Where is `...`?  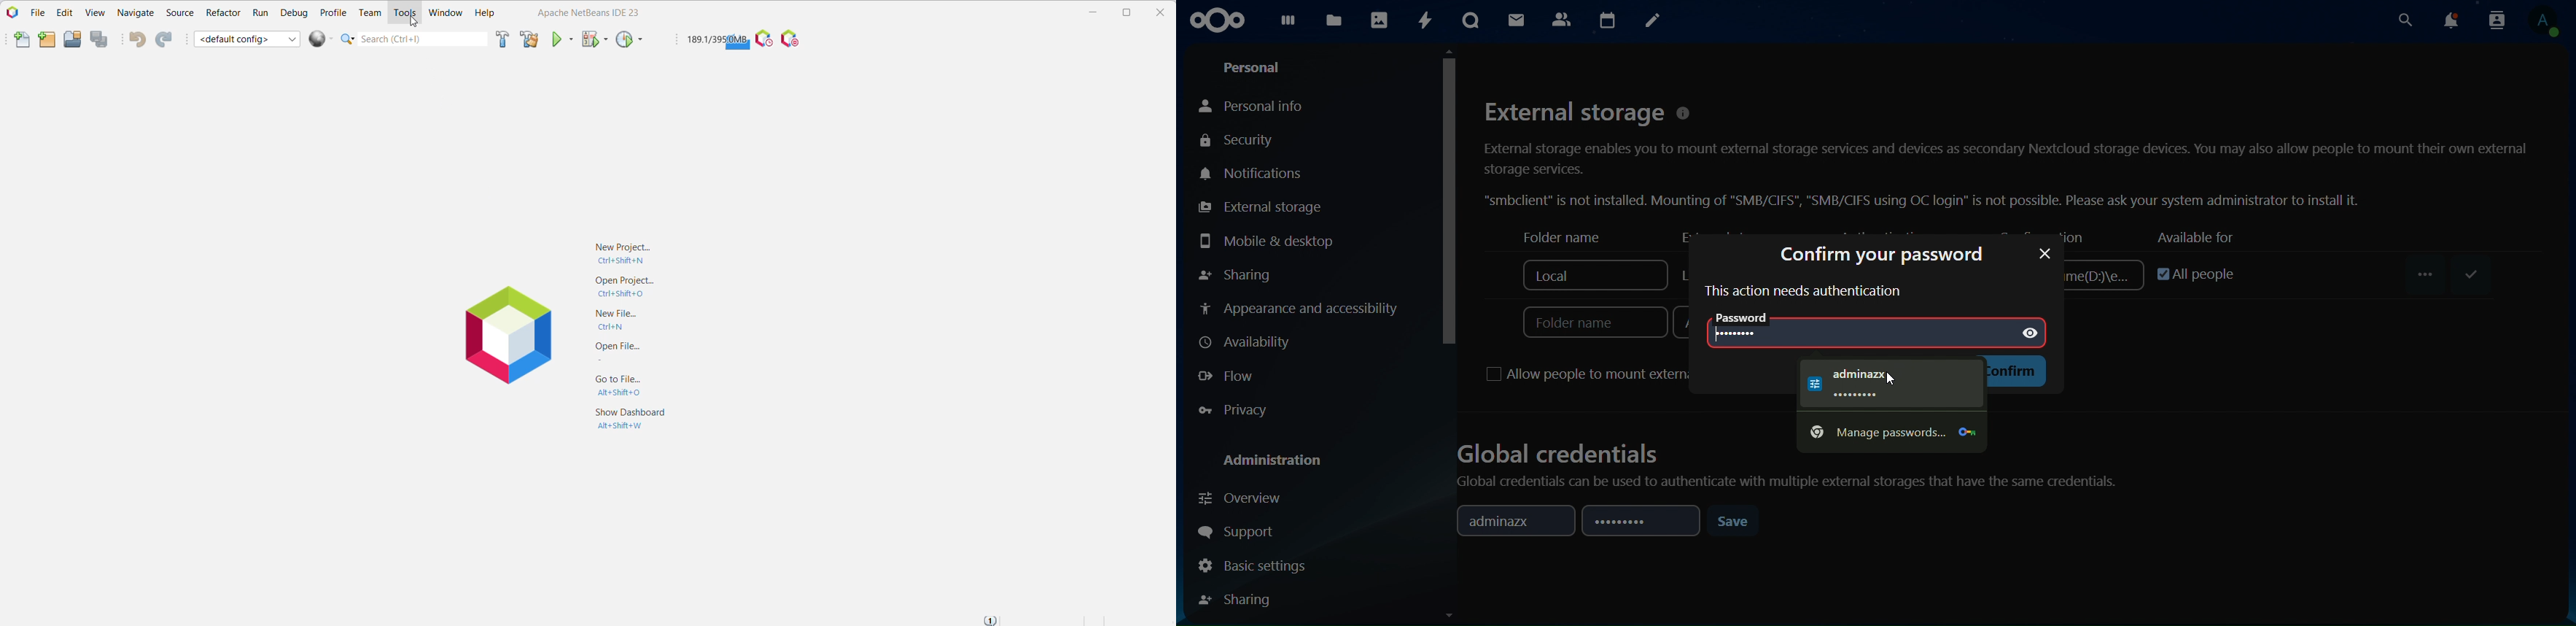
... is located at coordinates (2428, 274).